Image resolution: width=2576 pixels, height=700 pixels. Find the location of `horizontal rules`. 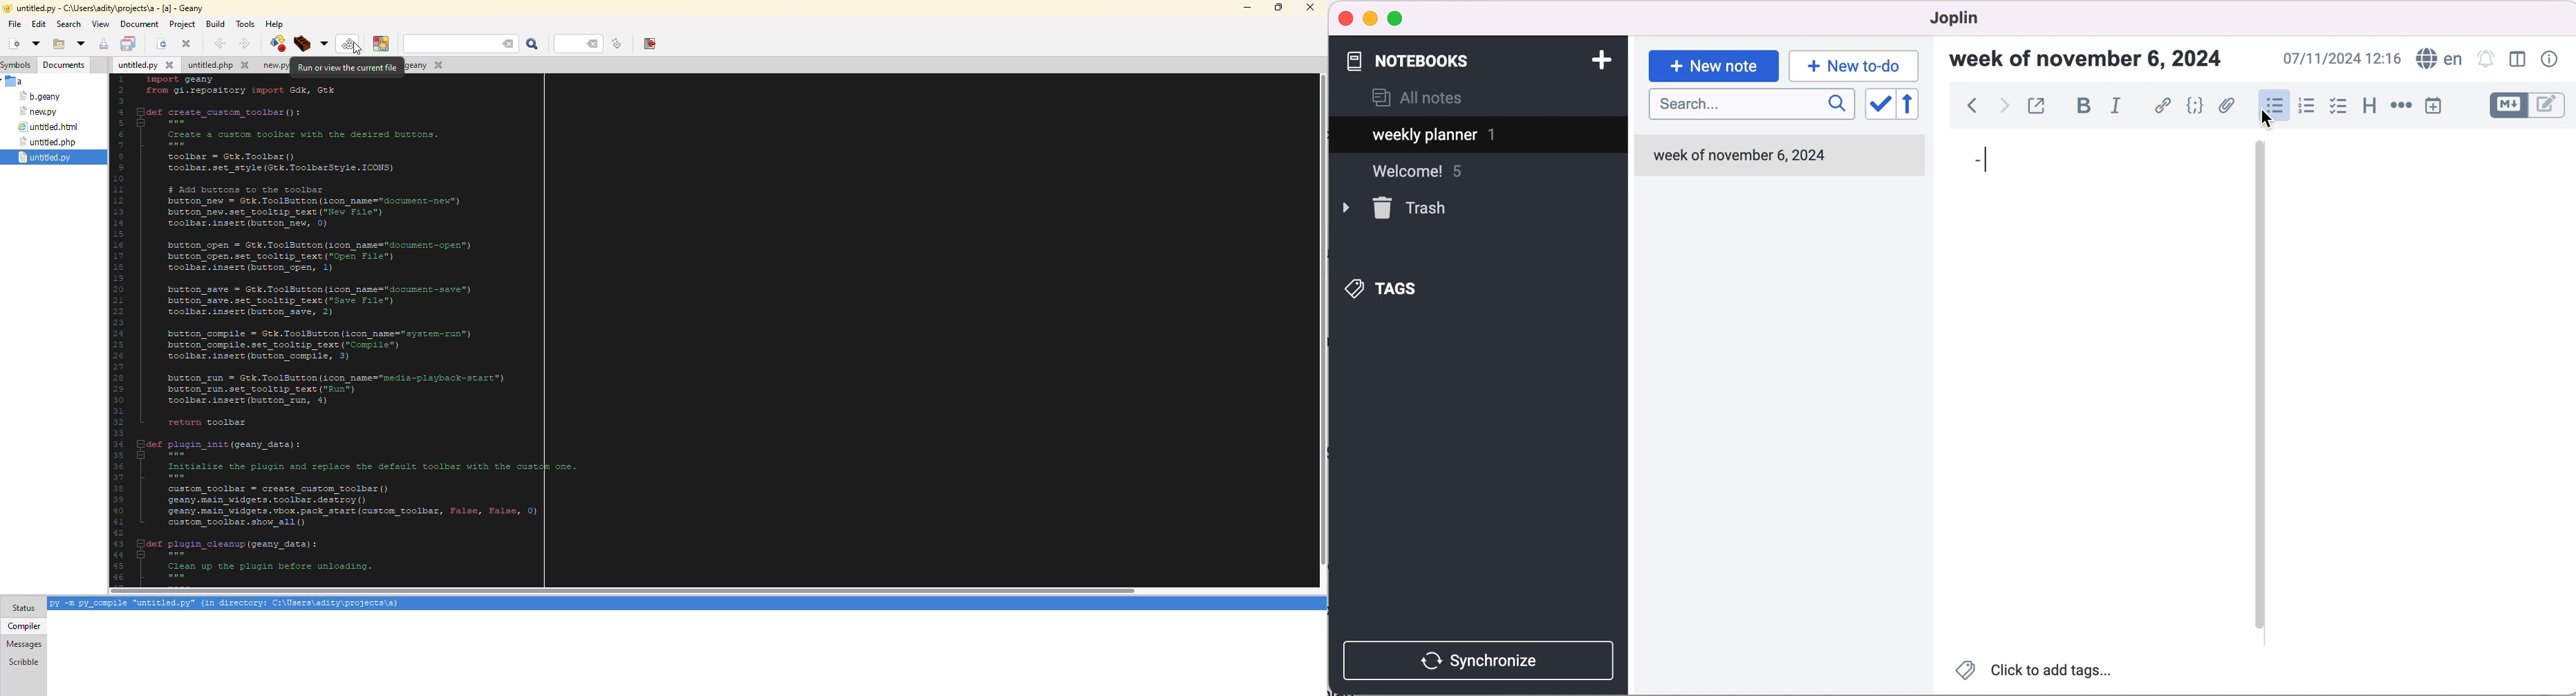

horizontal rules is located at coordinates (2399, 106).